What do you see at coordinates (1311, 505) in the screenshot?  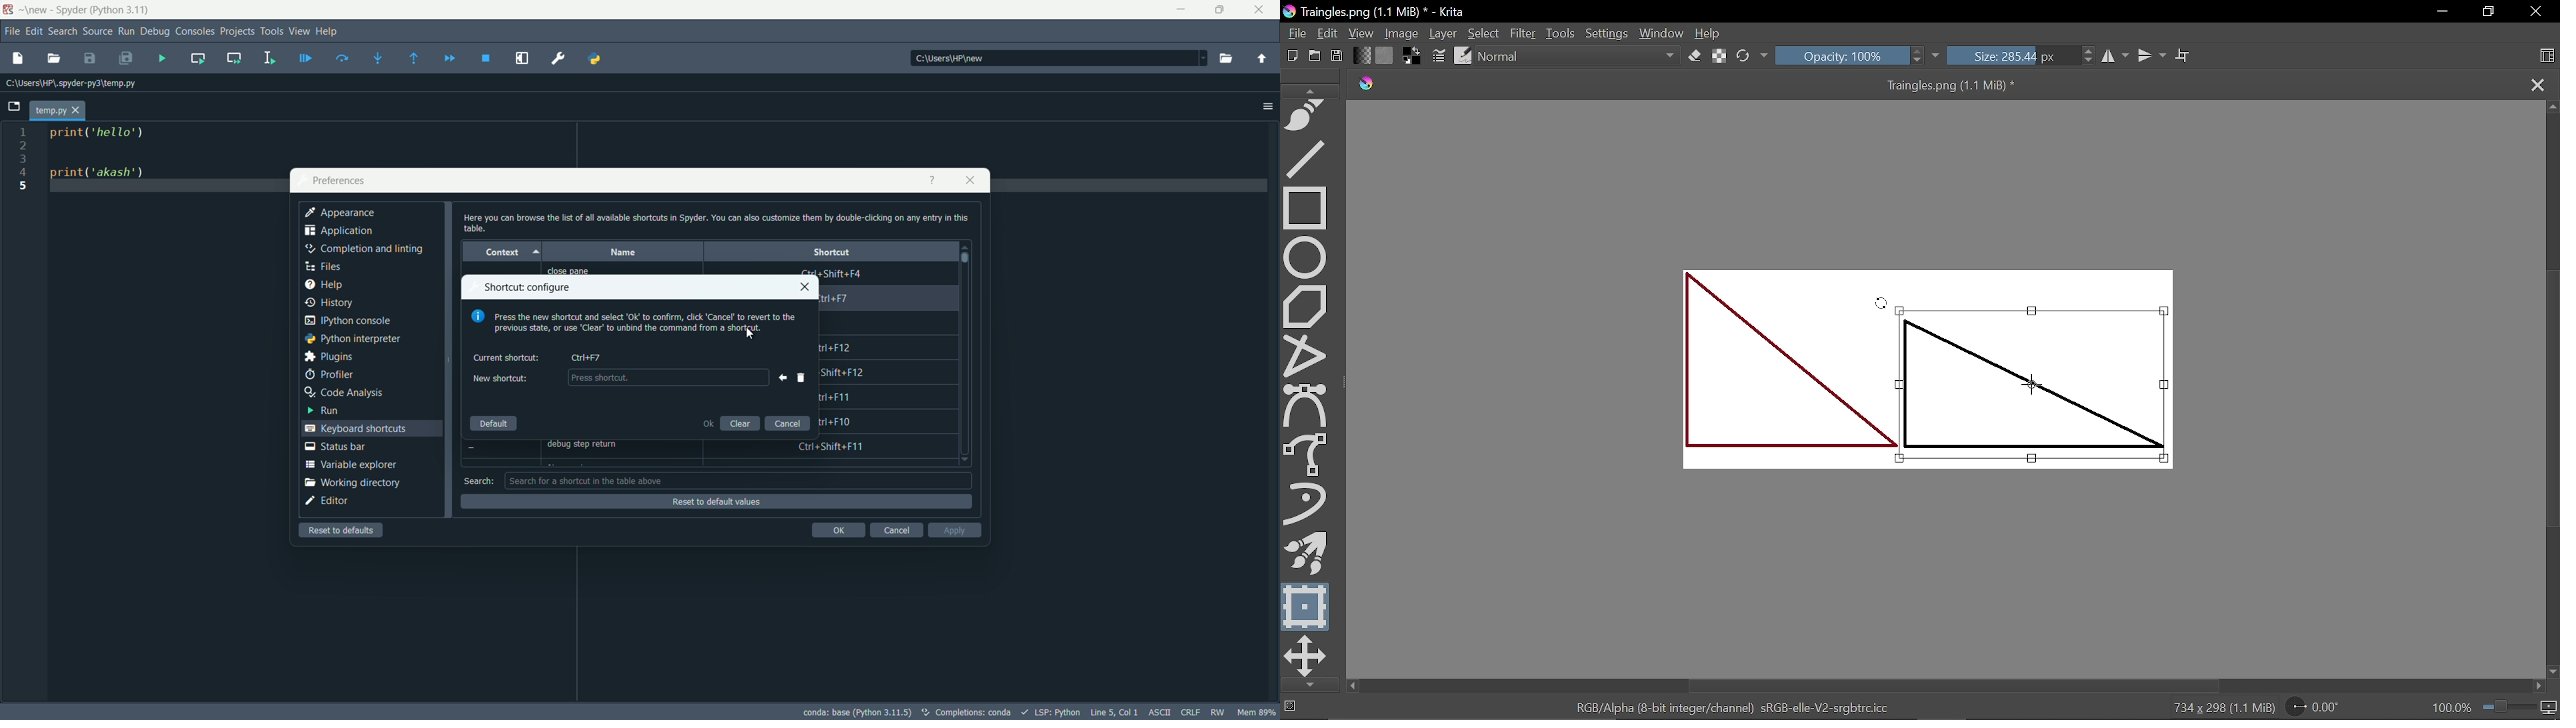 I see `Dynamic brush tool` at bounding box center [1311, 505].